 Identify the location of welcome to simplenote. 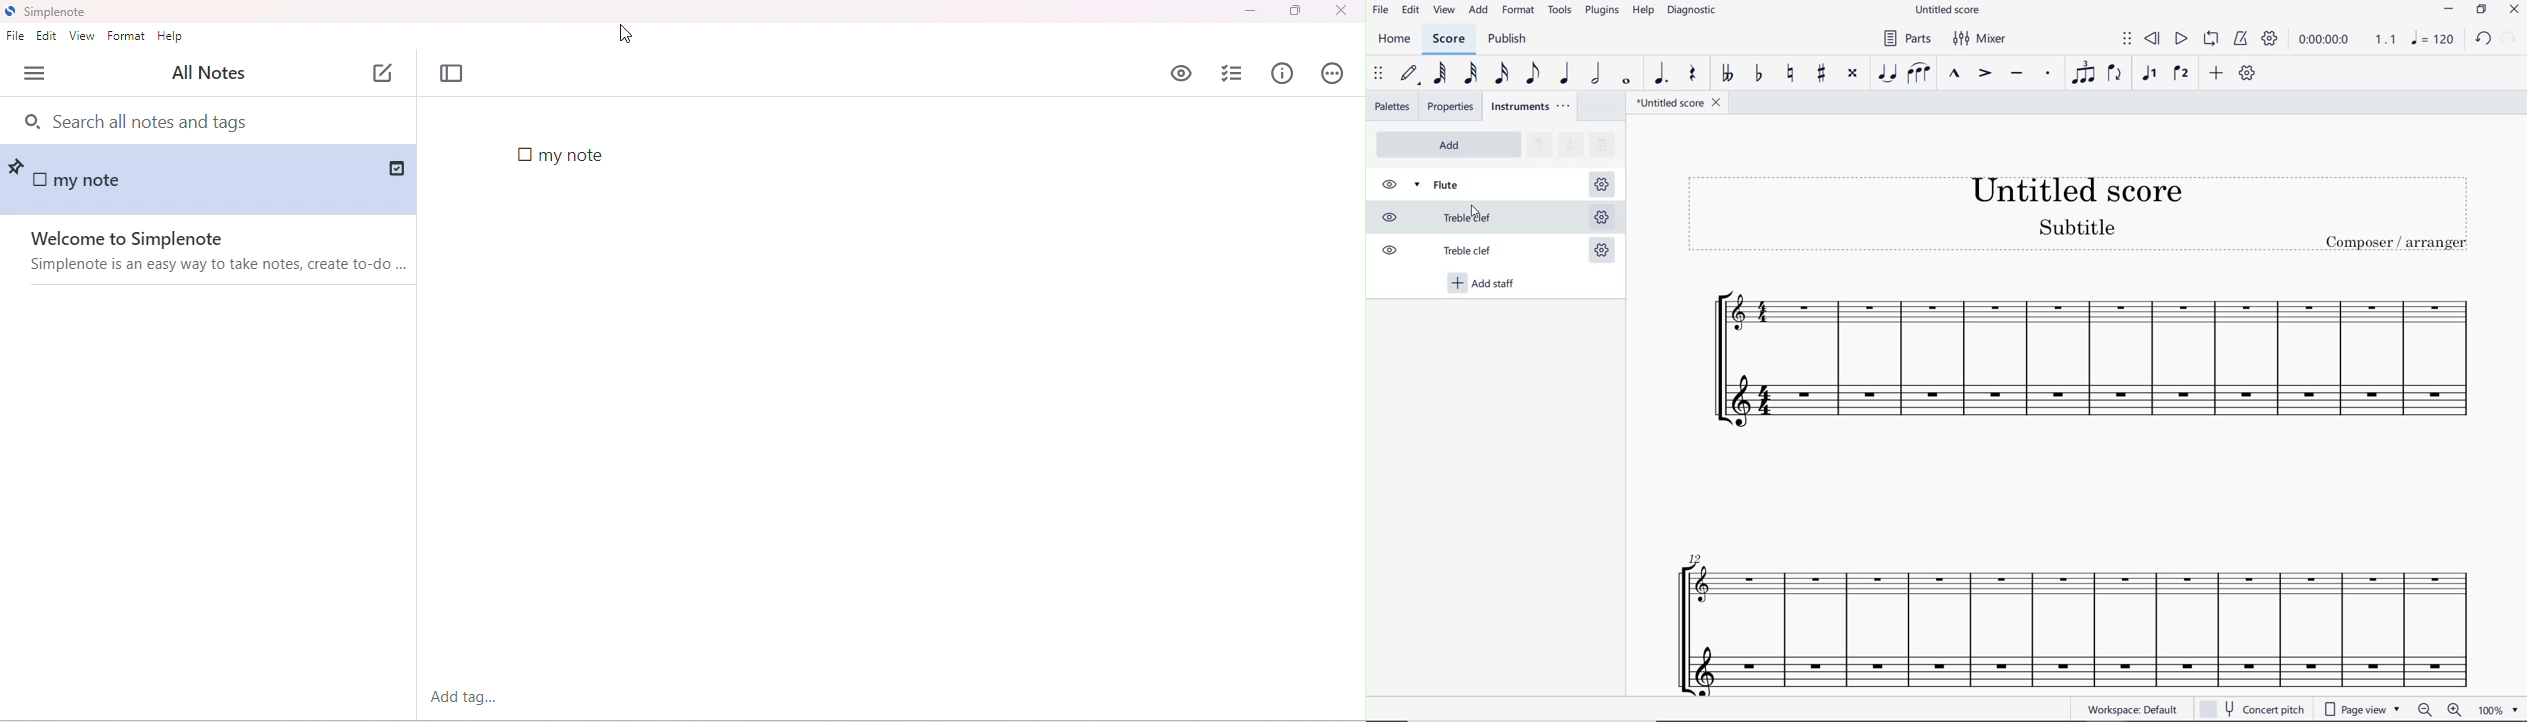
(207, 252).